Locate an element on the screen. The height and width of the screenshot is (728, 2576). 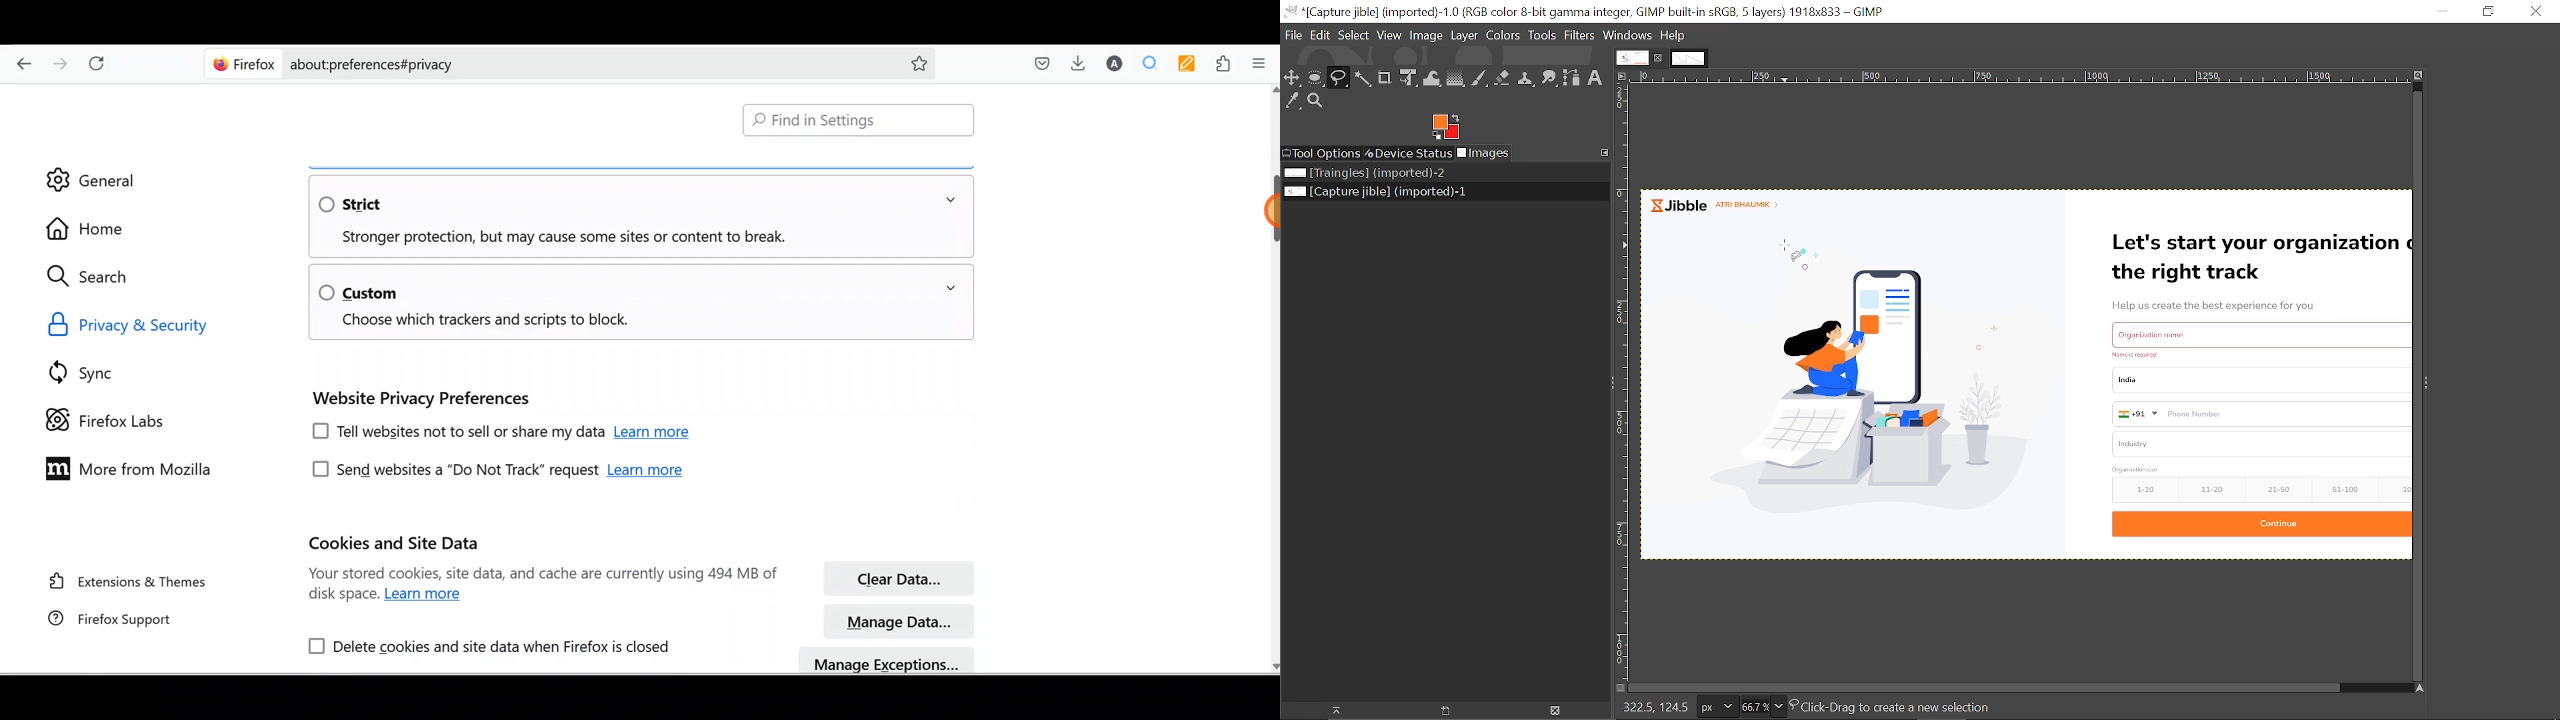
Search is located at coordinates (93, 276).